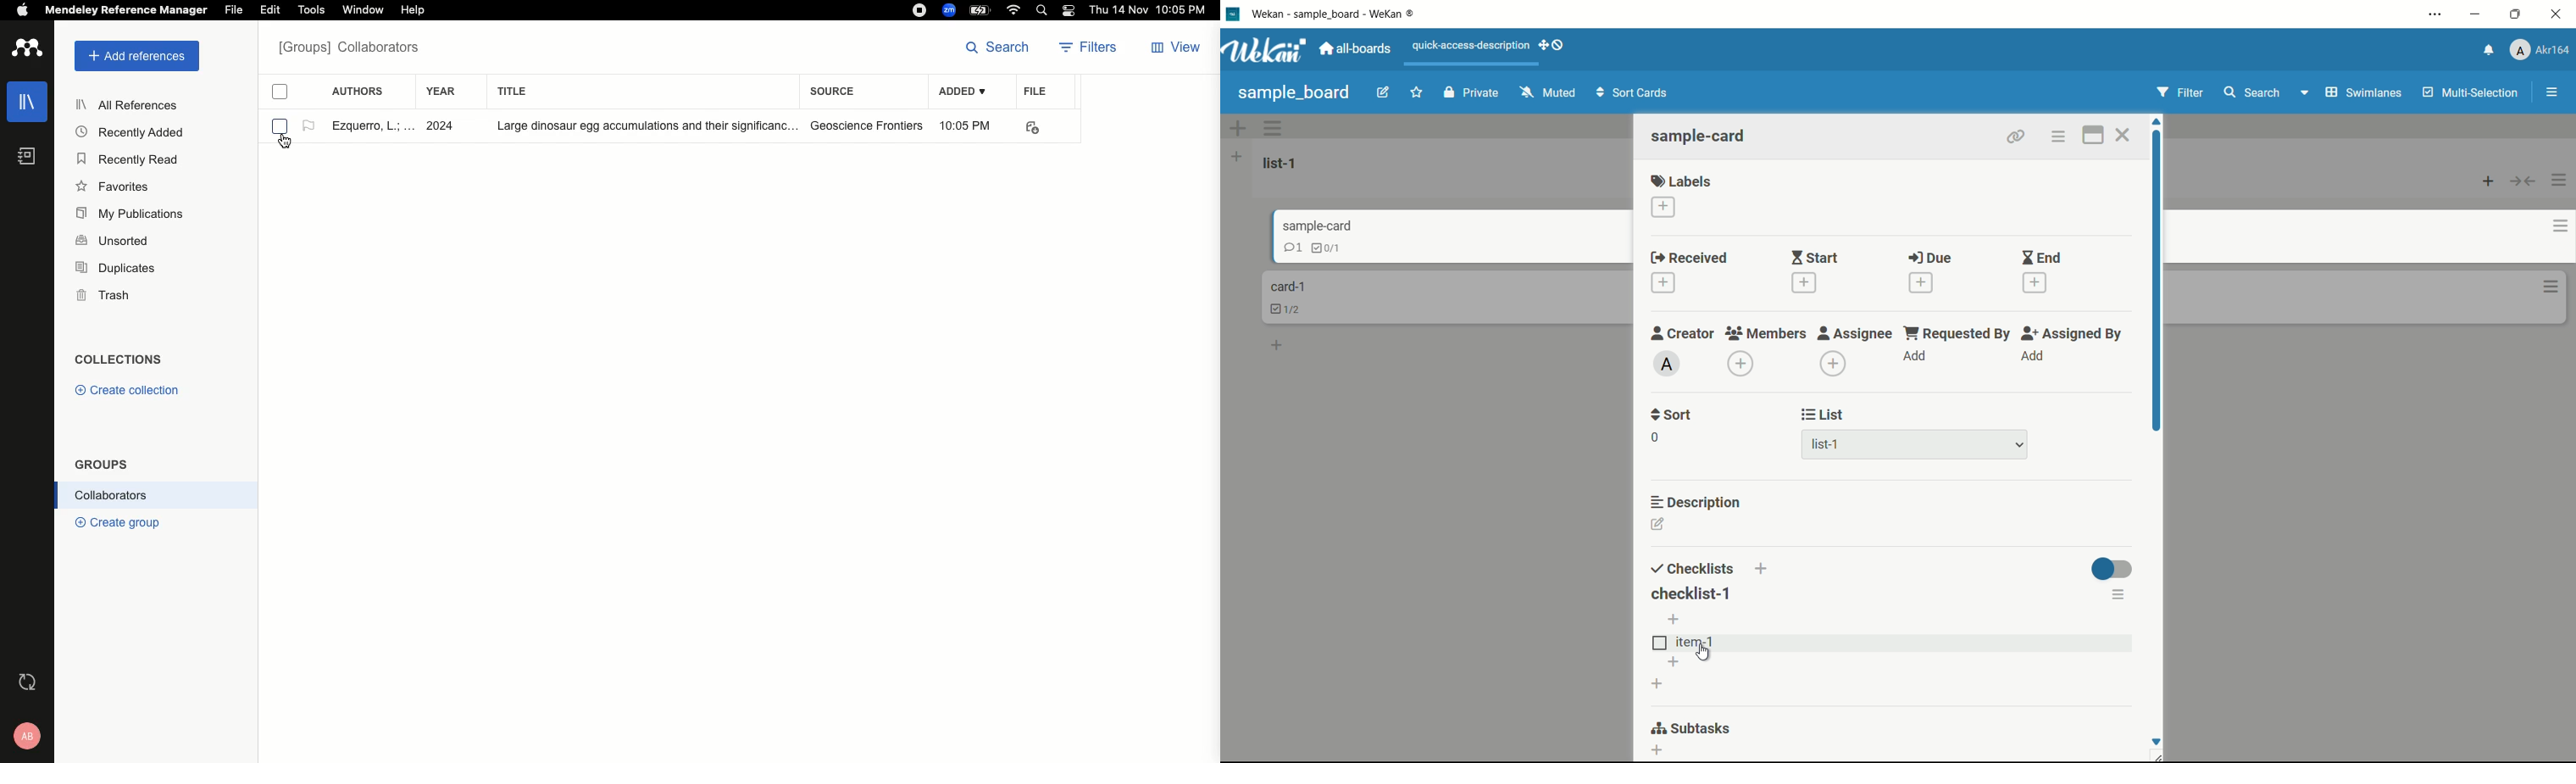 The height and width of the screenshot is (784, 2576). I want to click on Checkbox, so click(280, 95).